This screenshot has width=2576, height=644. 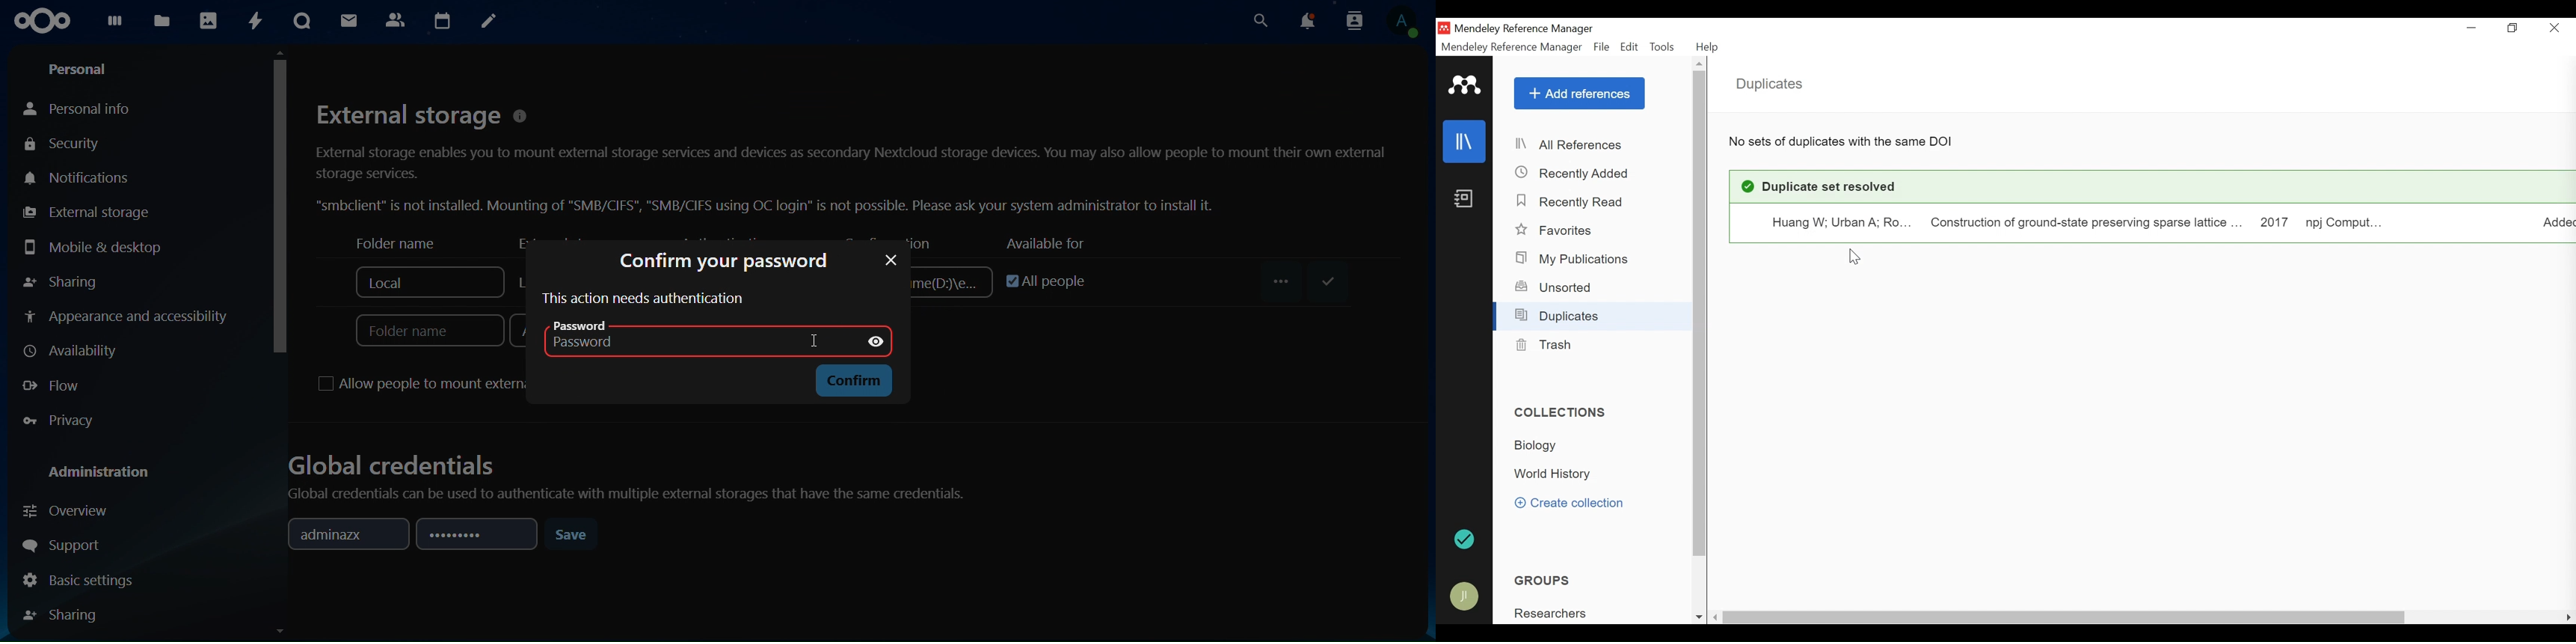 What do you see at coordinates (58, 420) in the screenshot?
I see `privacy` at bounding box center [58, 420].